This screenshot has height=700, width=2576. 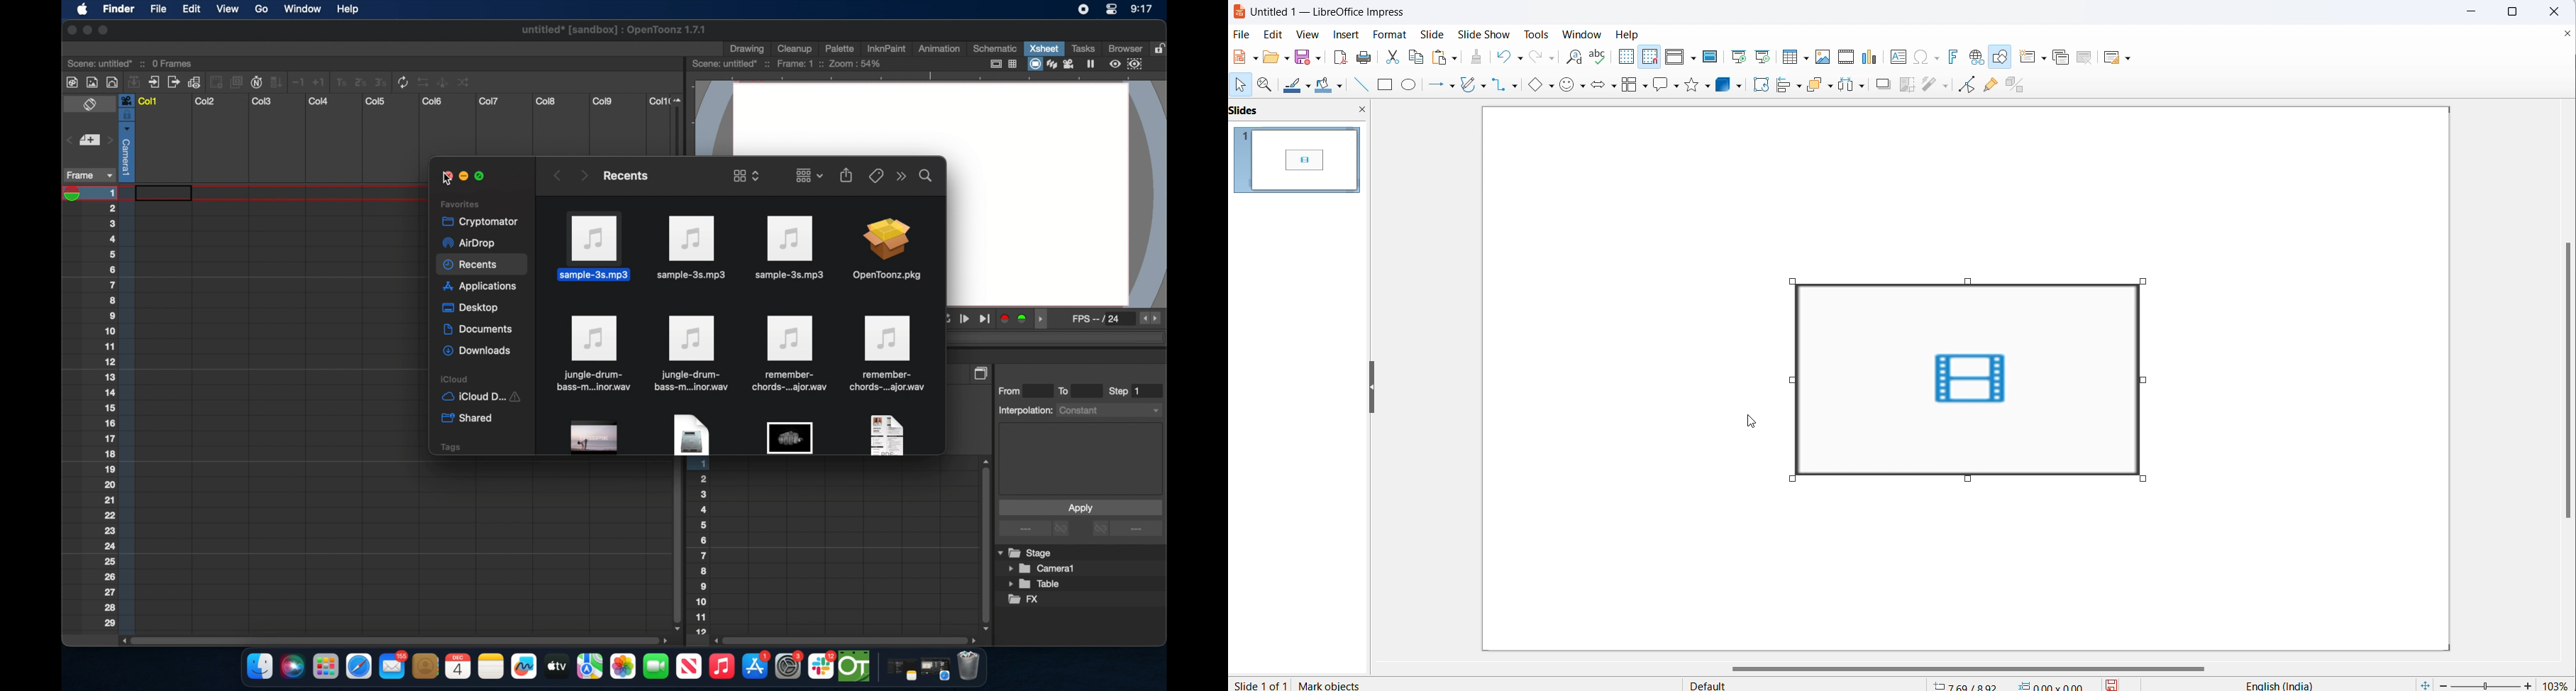 What do you see at coordinates (1478, 57) in the screenshot?
I see `clone formatting` at bounding box center [1478, 57].